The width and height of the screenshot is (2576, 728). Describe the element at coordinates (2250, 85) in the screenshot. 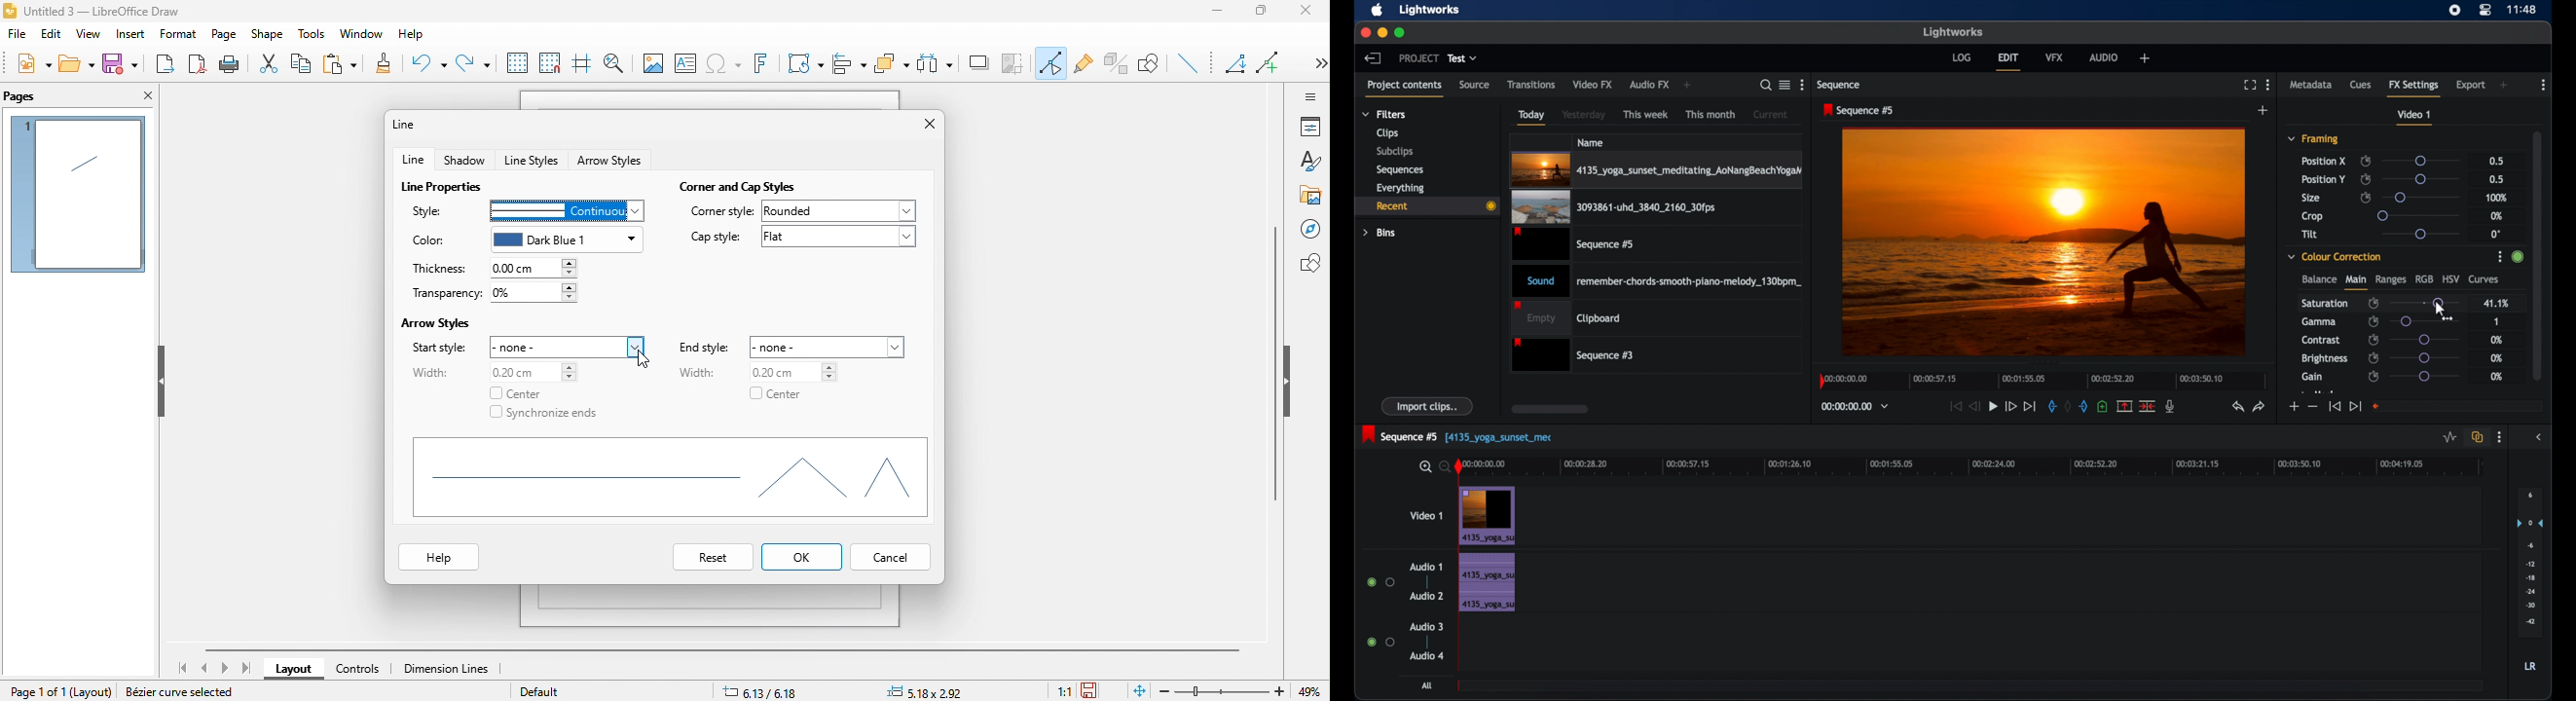

I see `full screen` at that location.